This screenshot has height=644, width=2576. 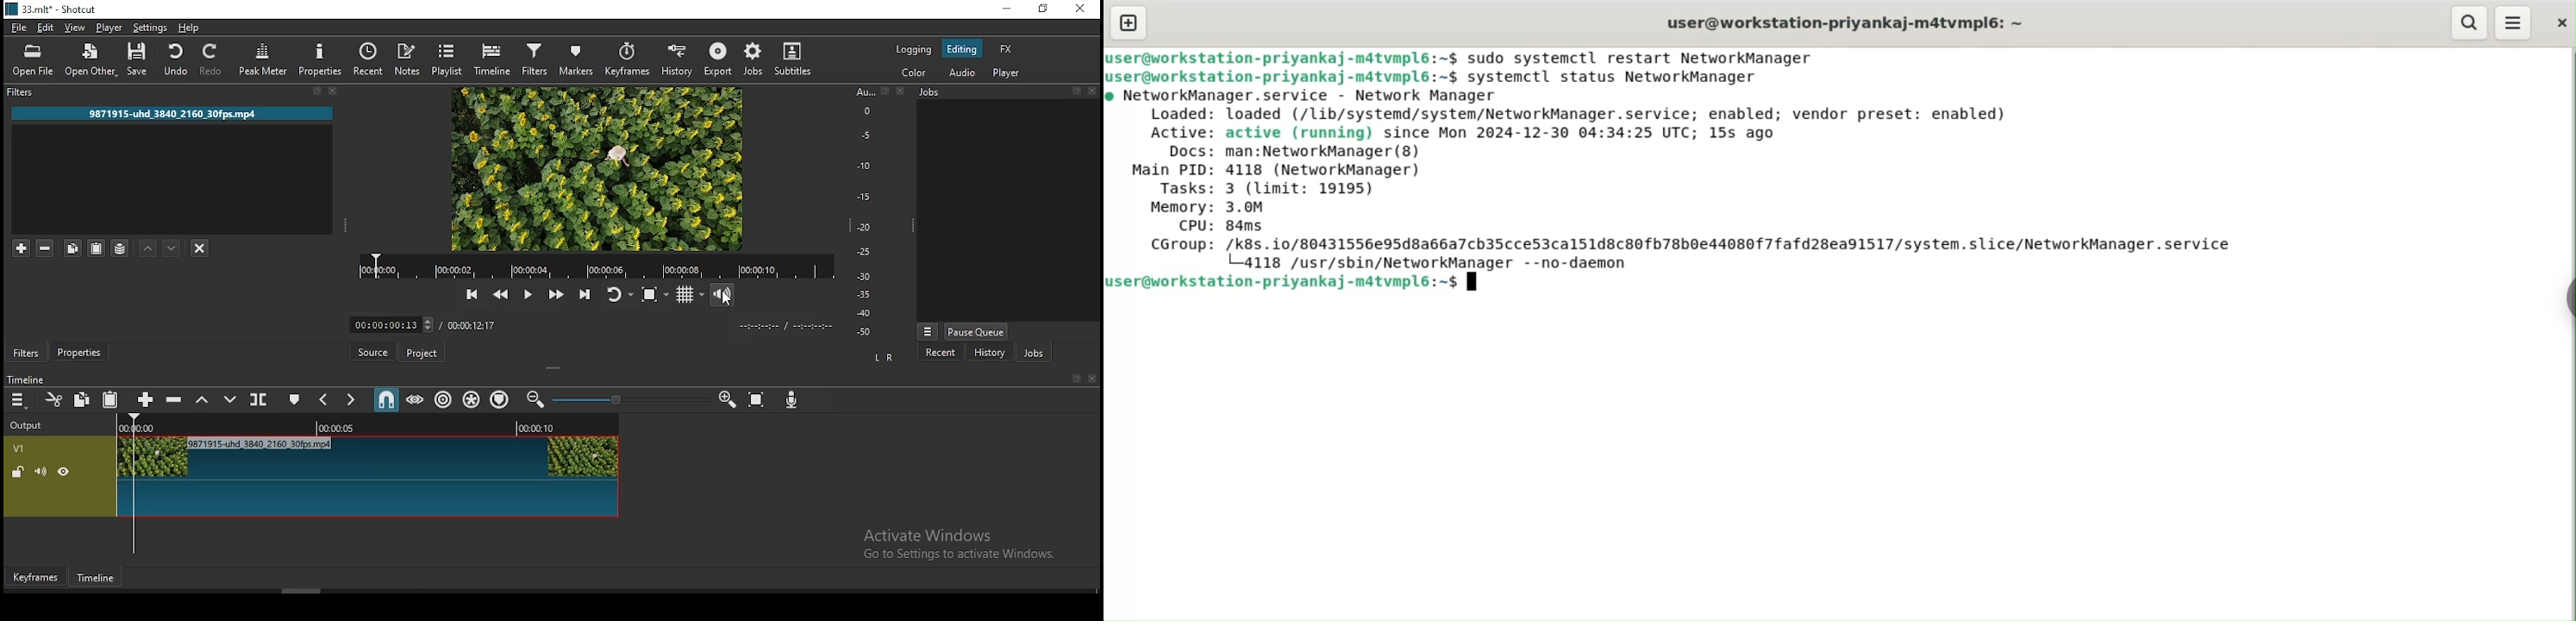 What do you see at coordinates (295, 400) in the screenshot?
I see `create/edit marker` at bounding box center [295, 400].